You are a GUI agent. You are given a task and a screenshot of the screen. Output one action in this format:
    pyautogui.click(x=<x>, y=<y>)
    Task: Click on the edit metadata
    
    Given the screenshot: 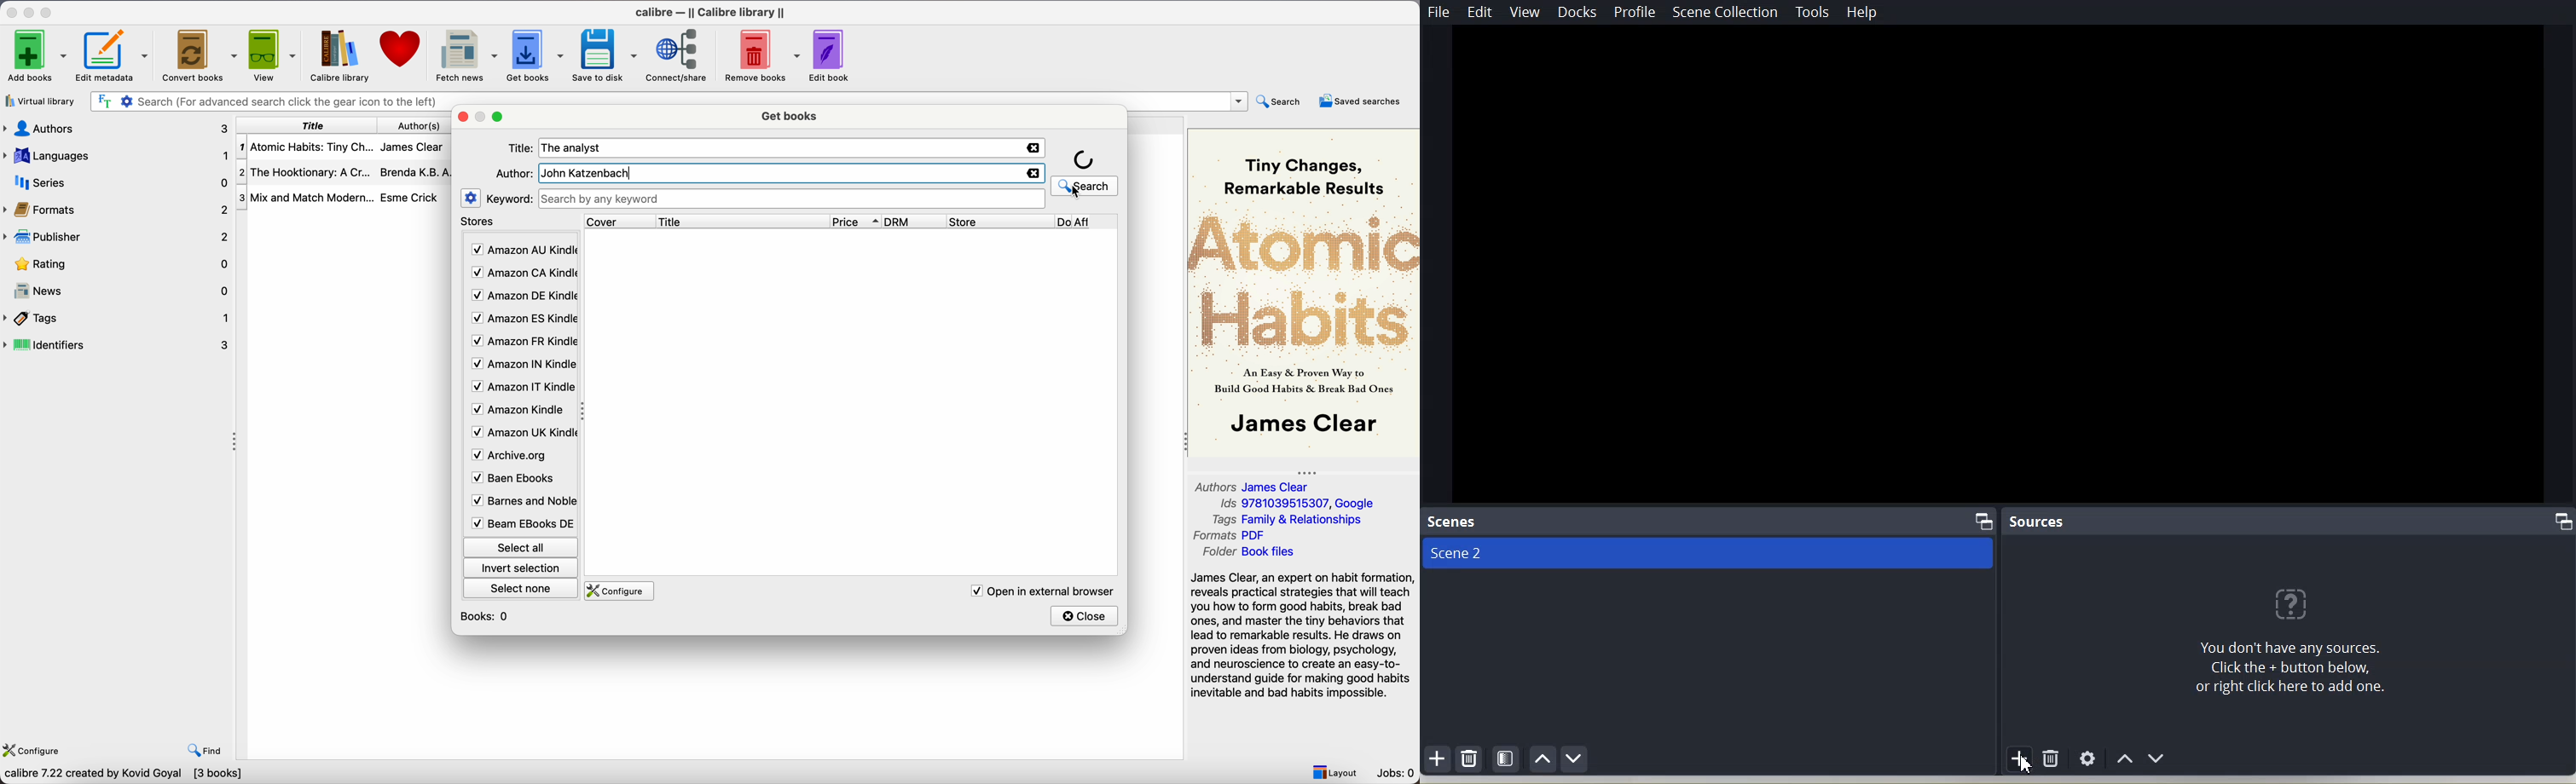 What is the action you would take?
    pyautogui.click(x=114, y=57)
    